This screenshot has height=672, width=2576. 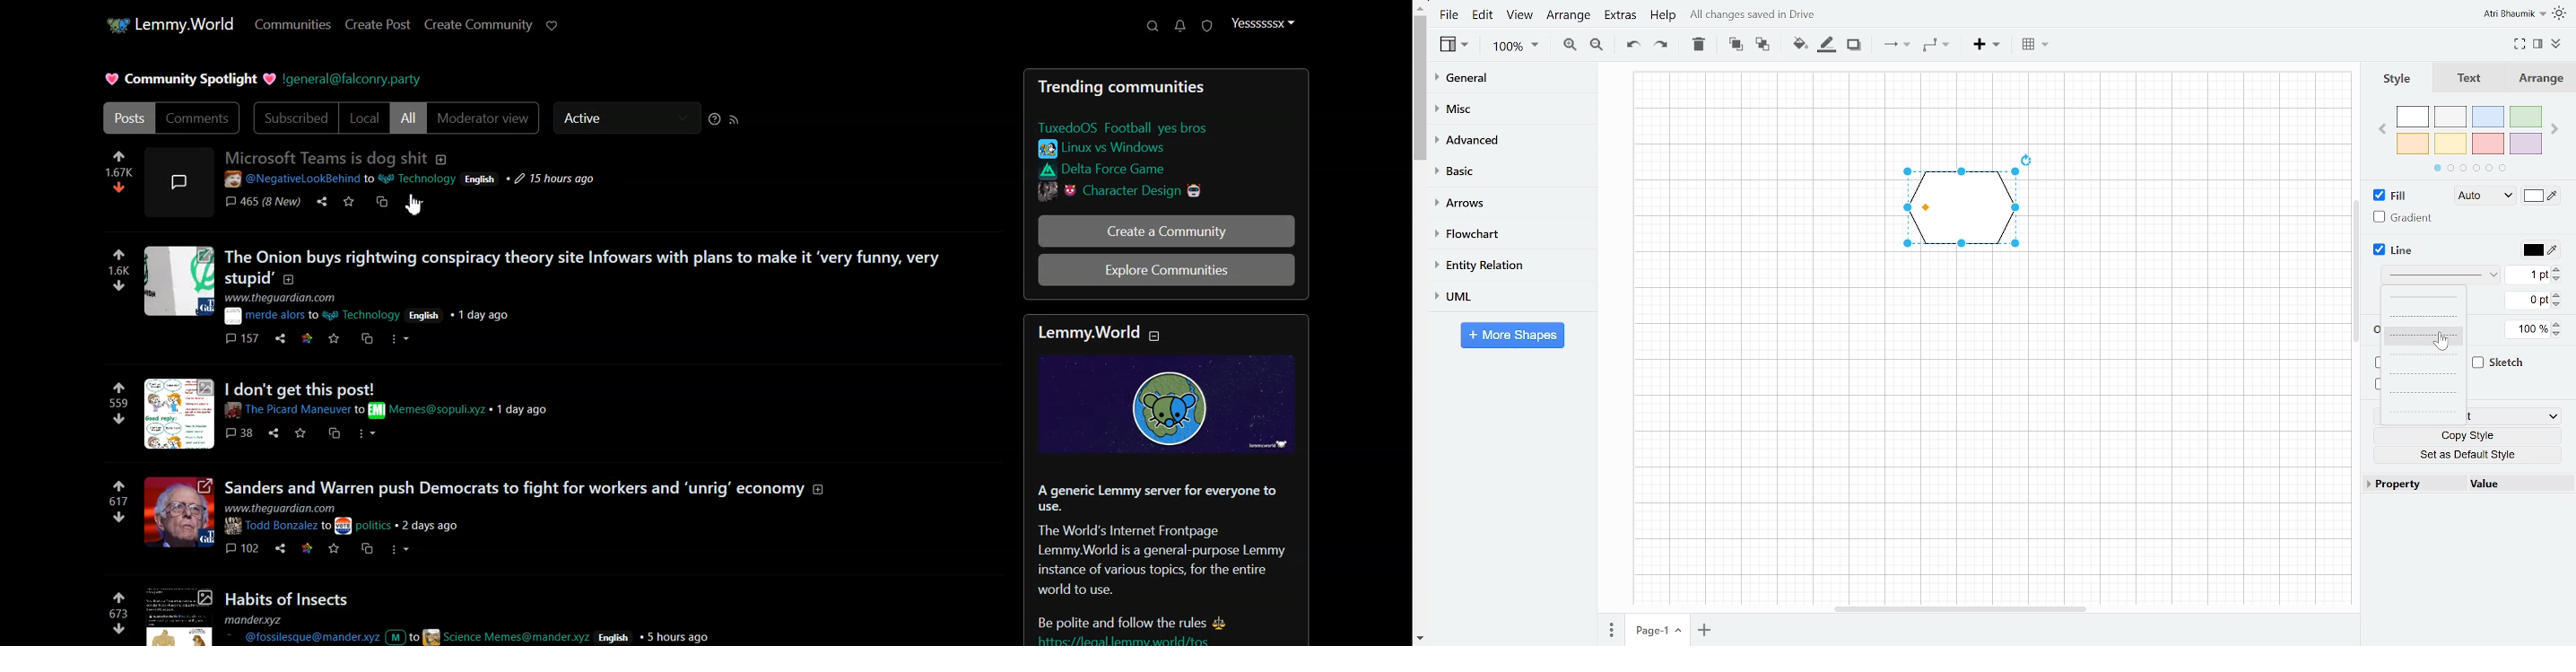 What do you see at coordinates (2424, 375) in the screenshot?
I see `Dotted 1` at bounding box center [2424, 375].